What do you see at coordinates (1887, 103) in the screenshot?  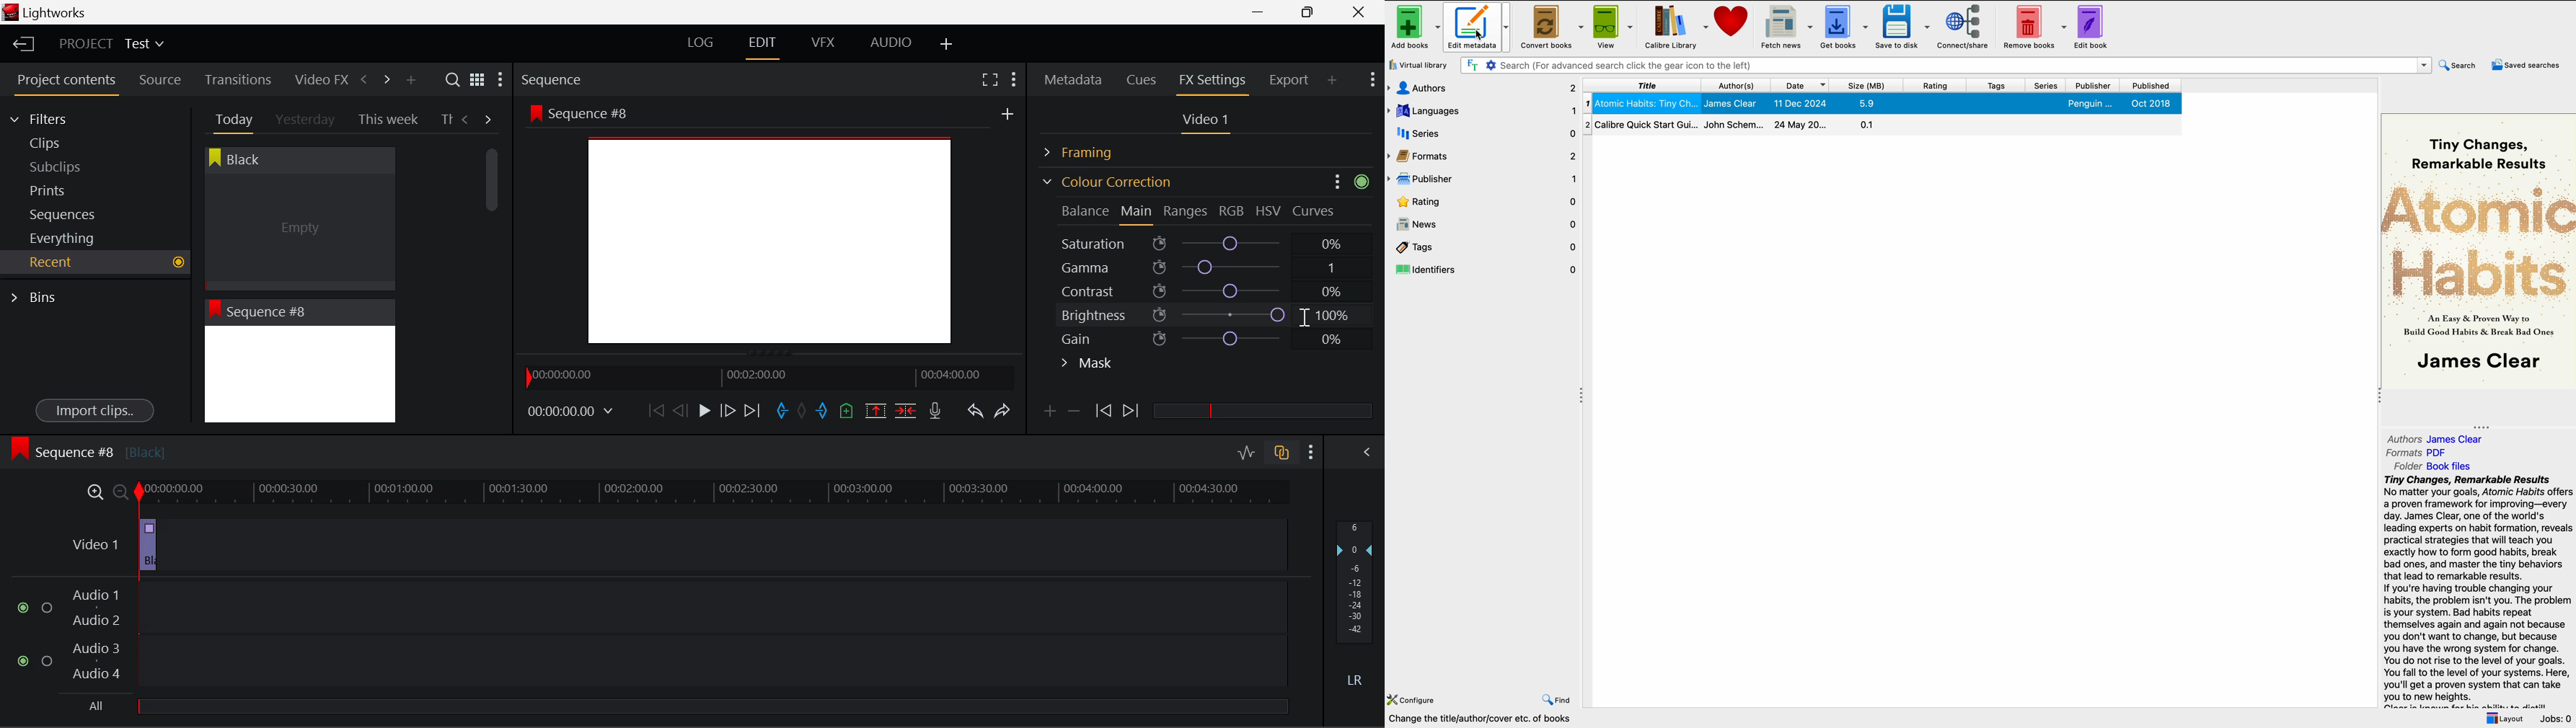 I see `selected first book` at bounding box center [1887, 103].